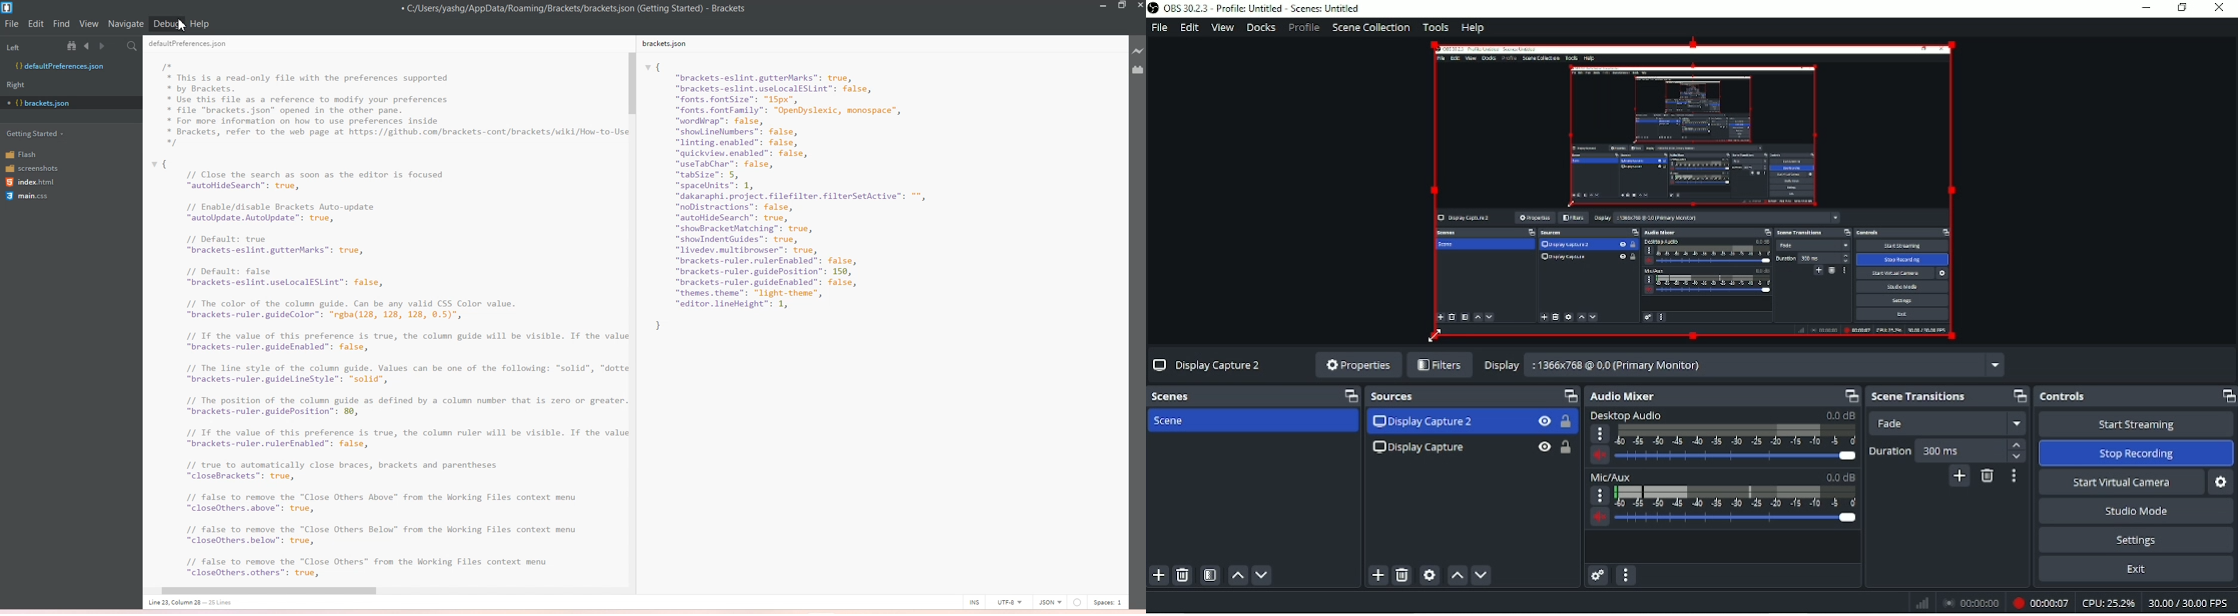 This screenshot has height=616, width=2240. I want to click on Sources, so click(1399, 398).